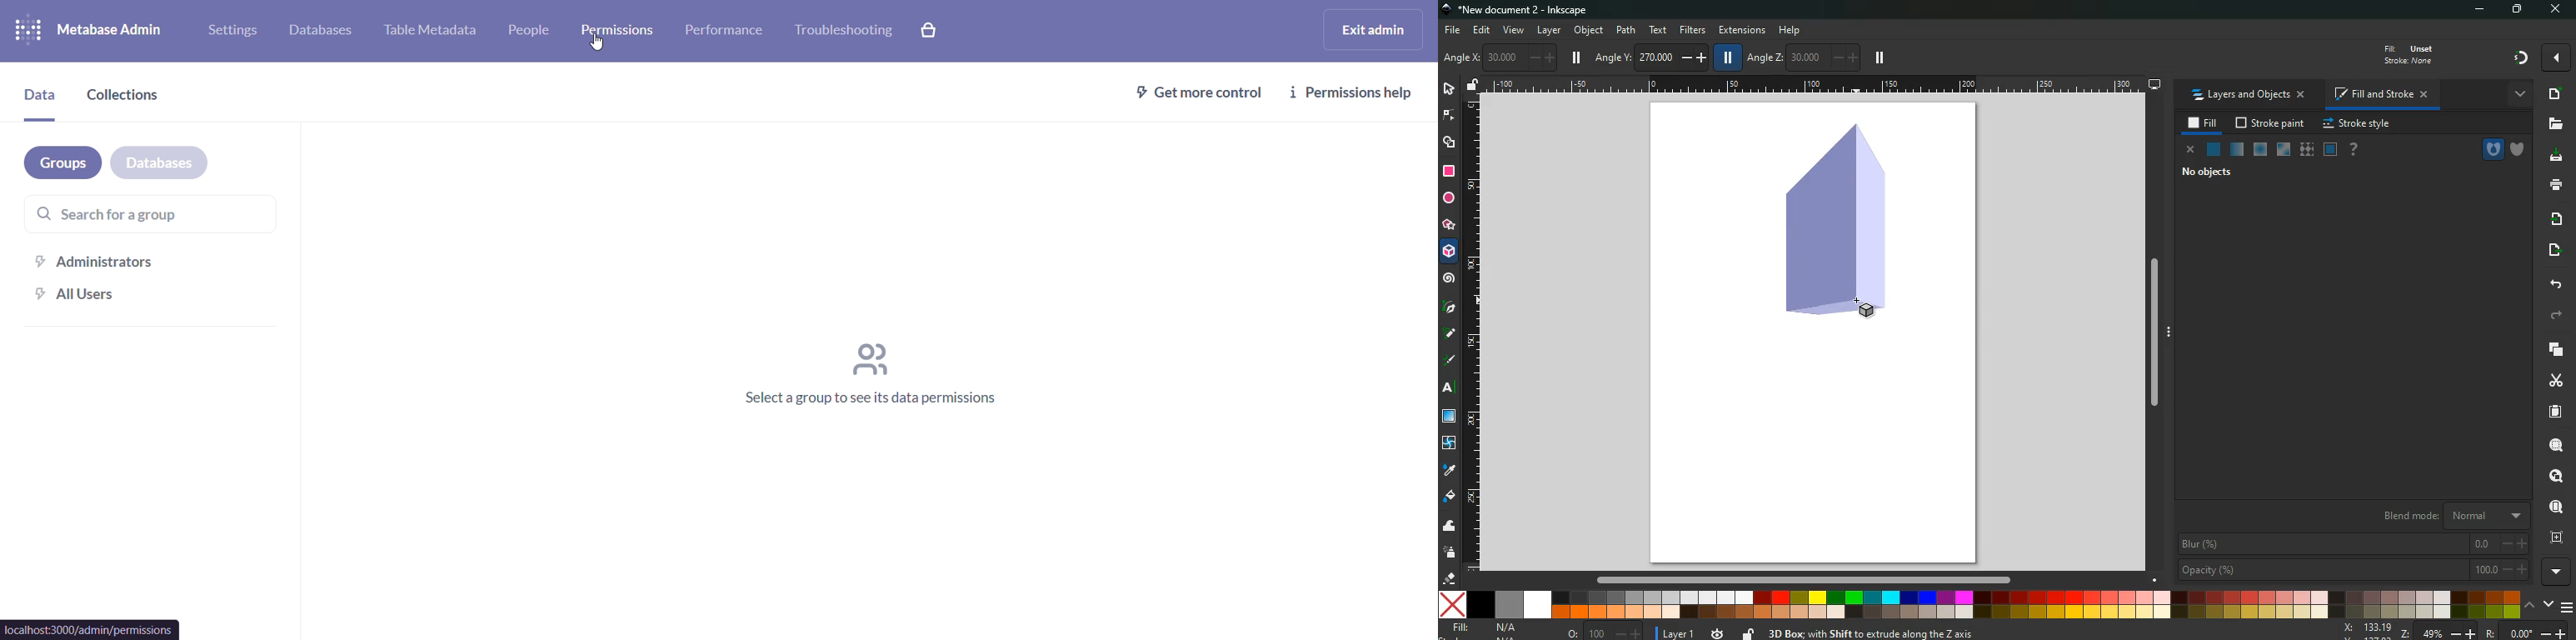 This screenshot has height=644, width=2576. What do you see at coordinates (2551, 477) in the screenshot?
I see `look` at bounding box center [2551, 477].